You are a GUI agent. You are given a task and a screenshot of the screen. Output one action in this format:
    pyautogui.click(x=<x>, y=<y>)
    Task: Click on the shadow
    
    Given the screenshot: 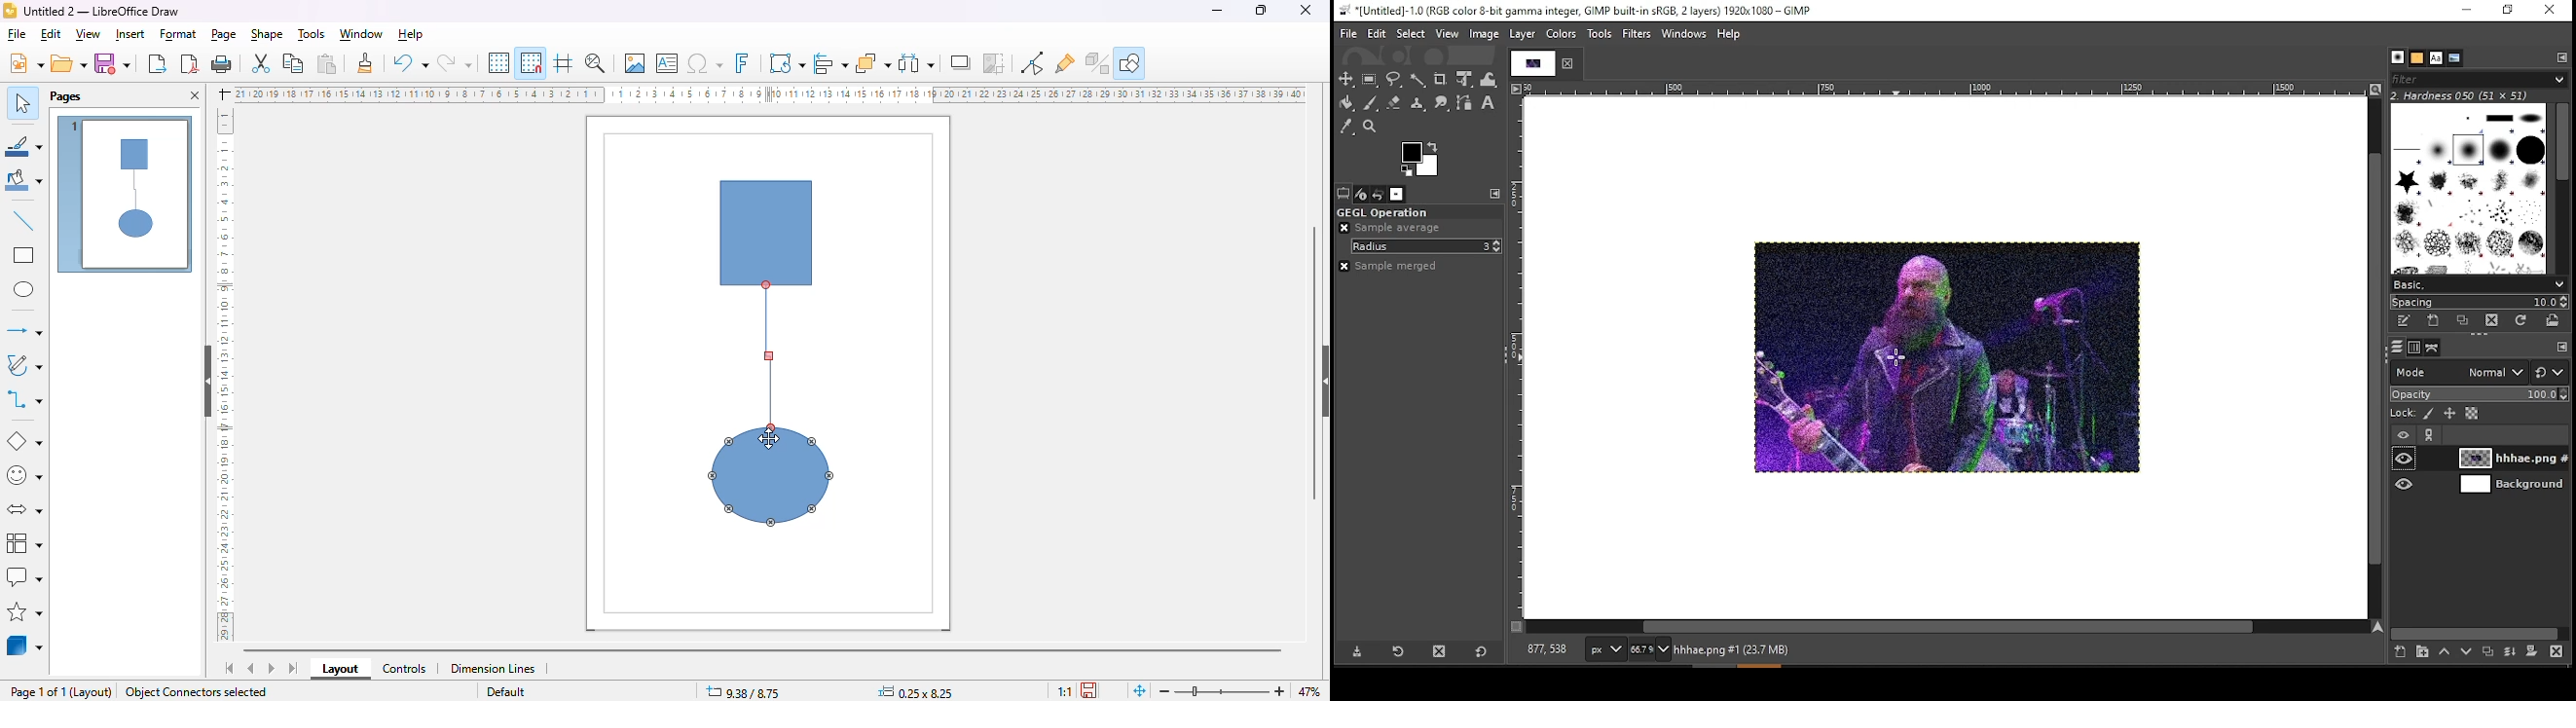 What is the action you would take?
    pyautogui.click(x=962, y=63)
    